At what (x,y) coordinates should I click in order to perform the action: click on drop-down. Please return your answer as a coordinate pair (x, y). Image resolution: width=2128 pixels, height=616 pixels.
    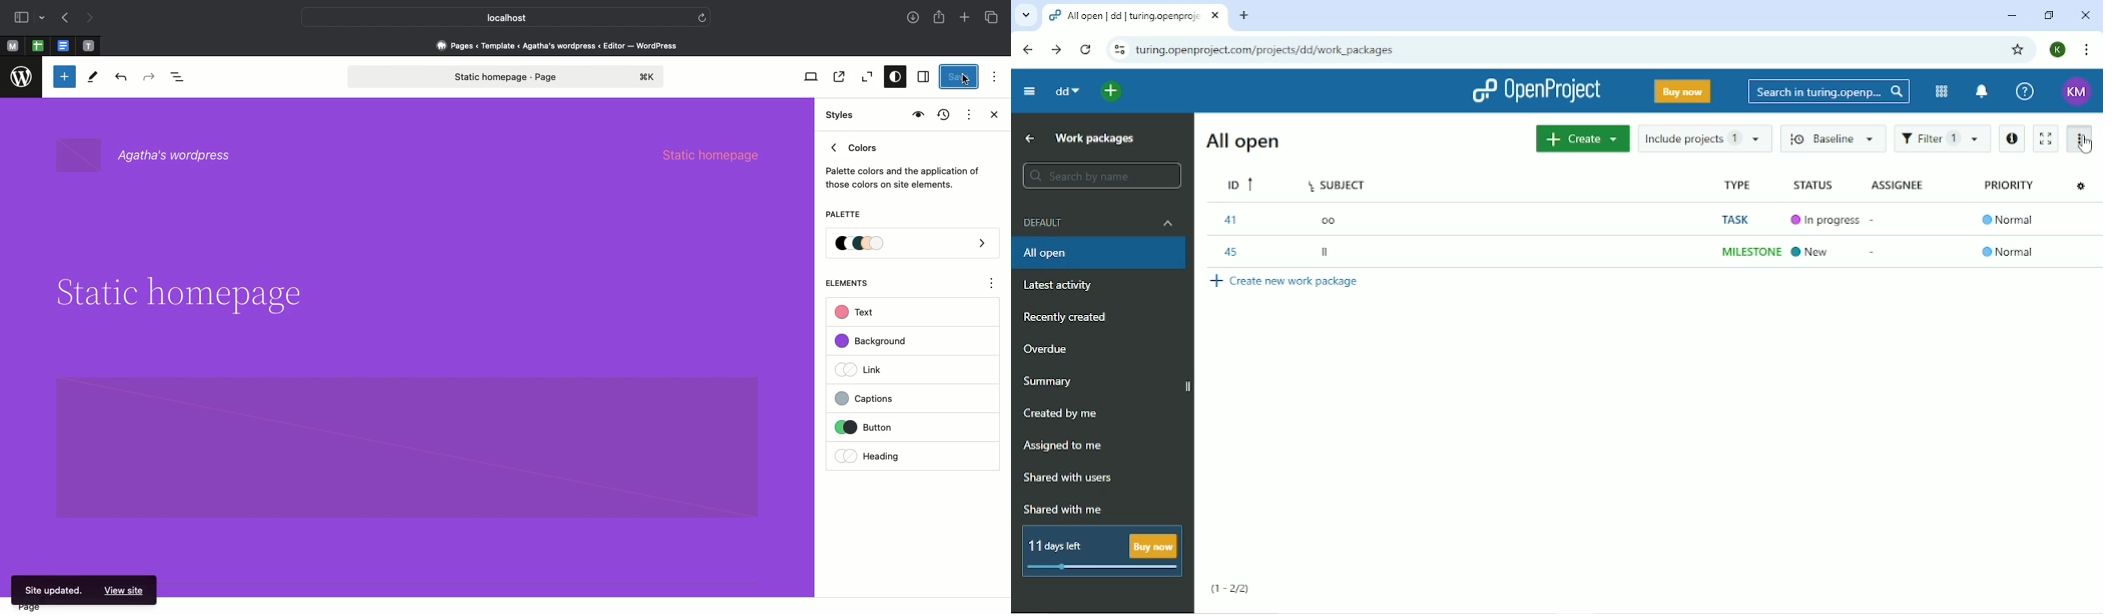
    Looking at the image, I should click on (44, 18).